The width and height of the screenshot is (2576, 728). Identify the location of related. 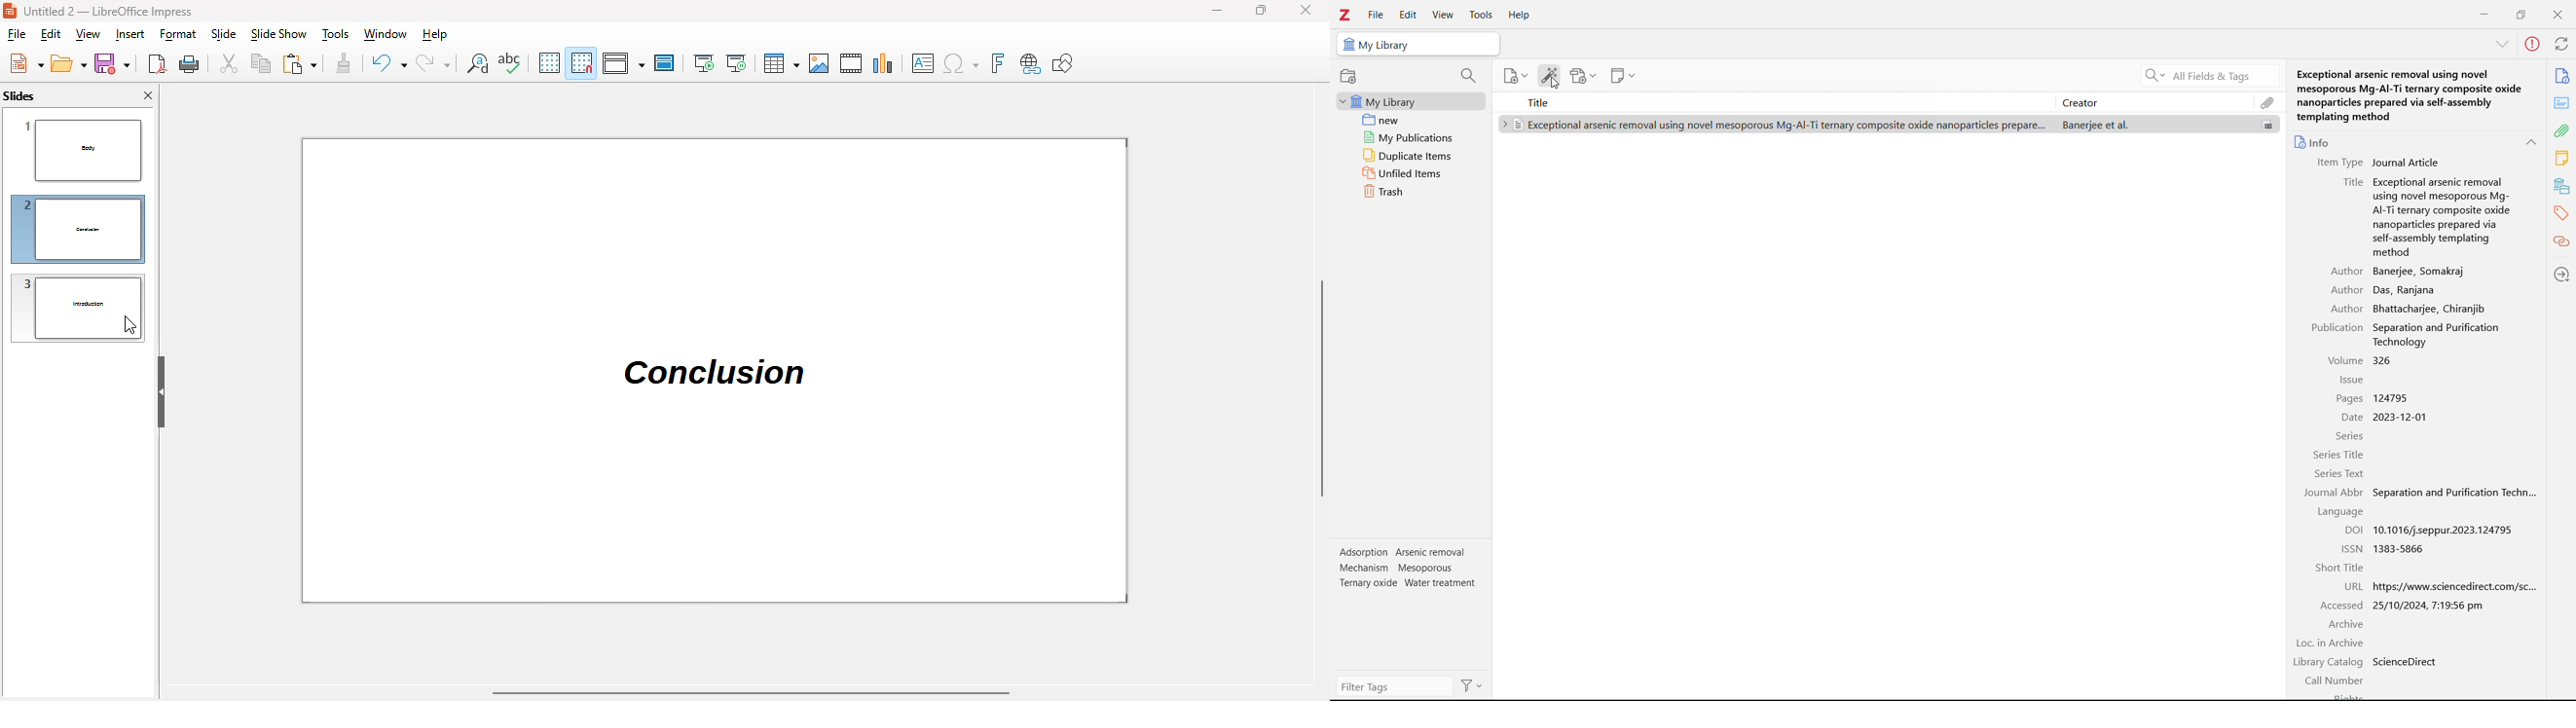
(2562, 241).